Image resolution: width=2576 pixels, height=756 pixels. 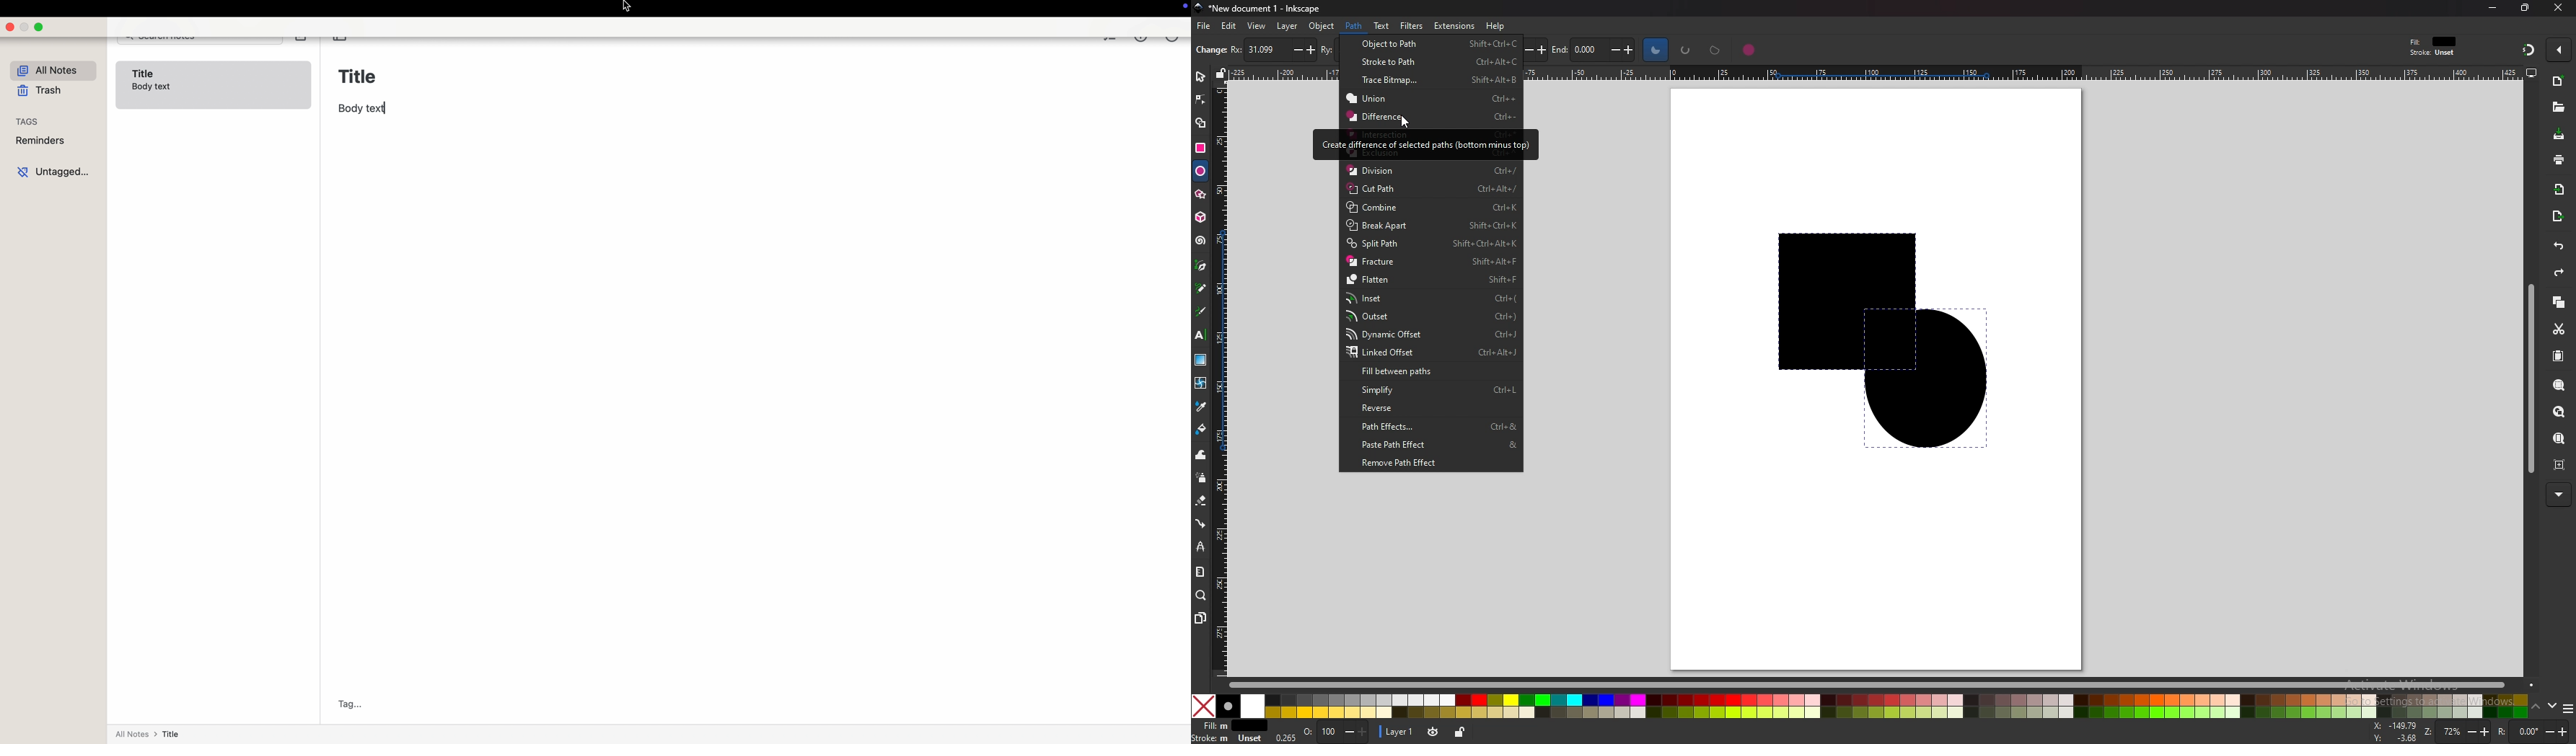 What do you see at coordinates (628, 9) in the screenshot?
I see `cursor` at bounding box center [628, 9].